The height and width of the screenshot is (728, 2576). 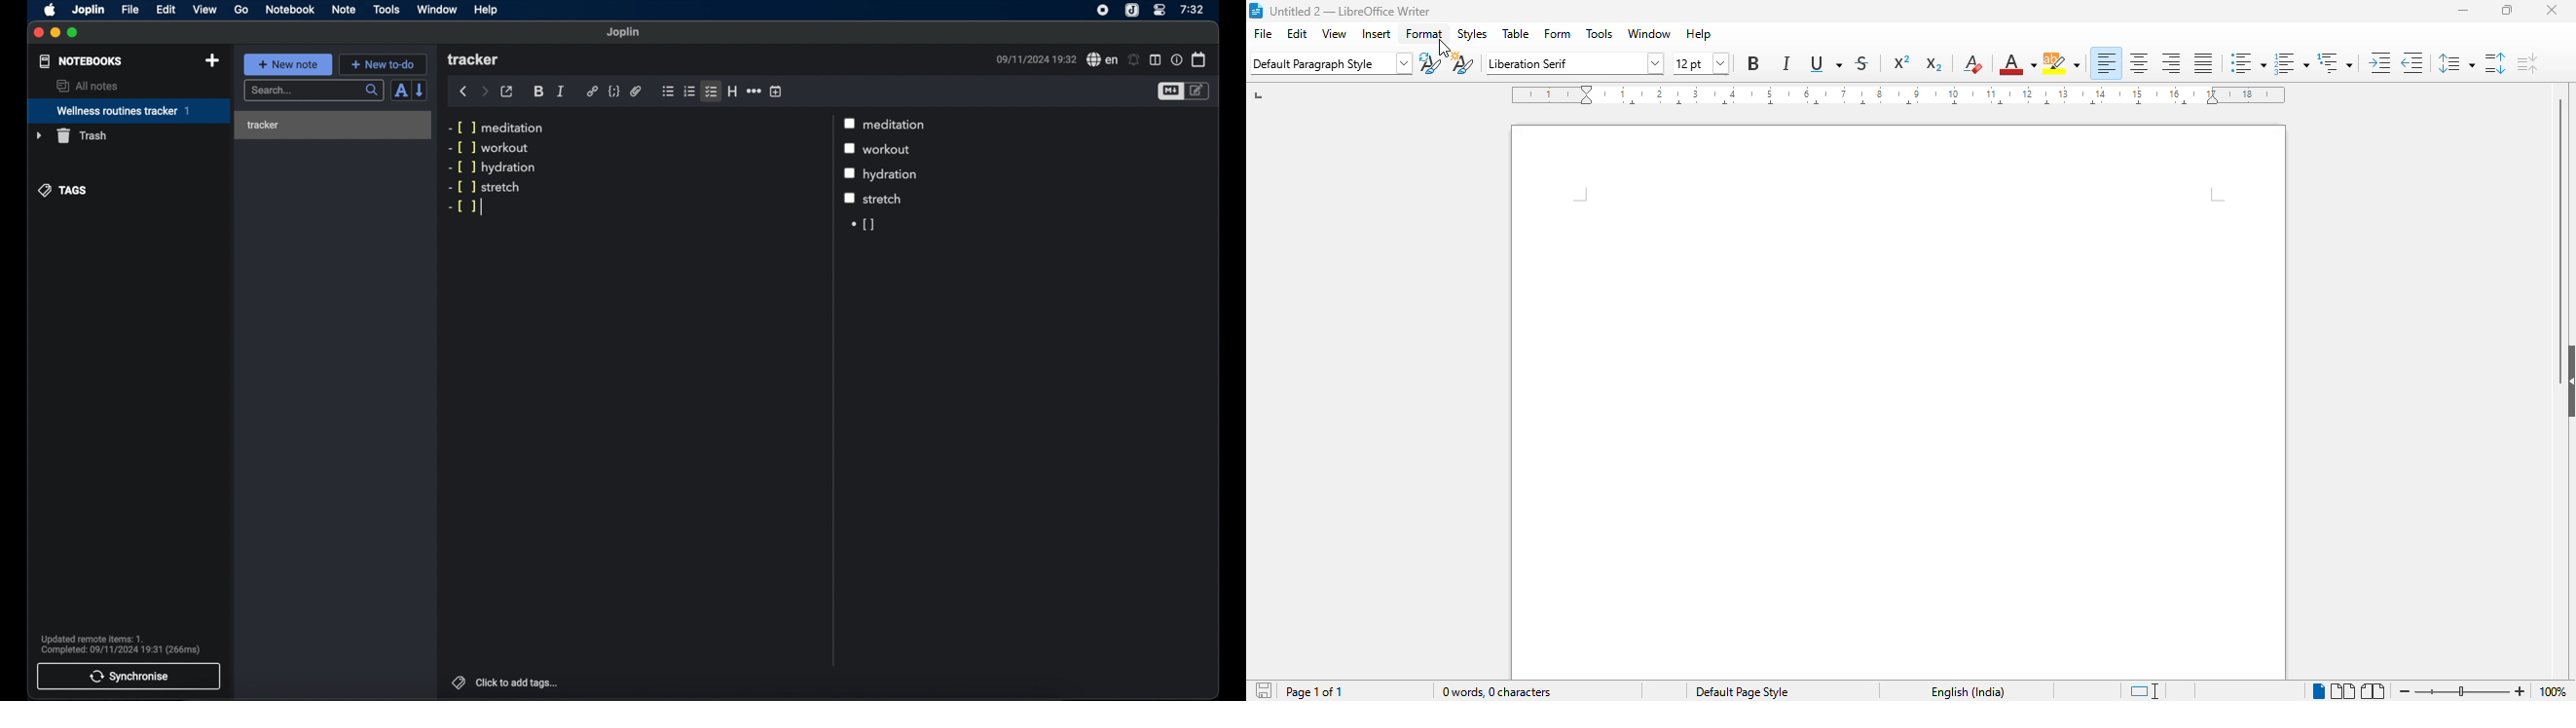 I want to click on italic, so click(x=1786, y=63).